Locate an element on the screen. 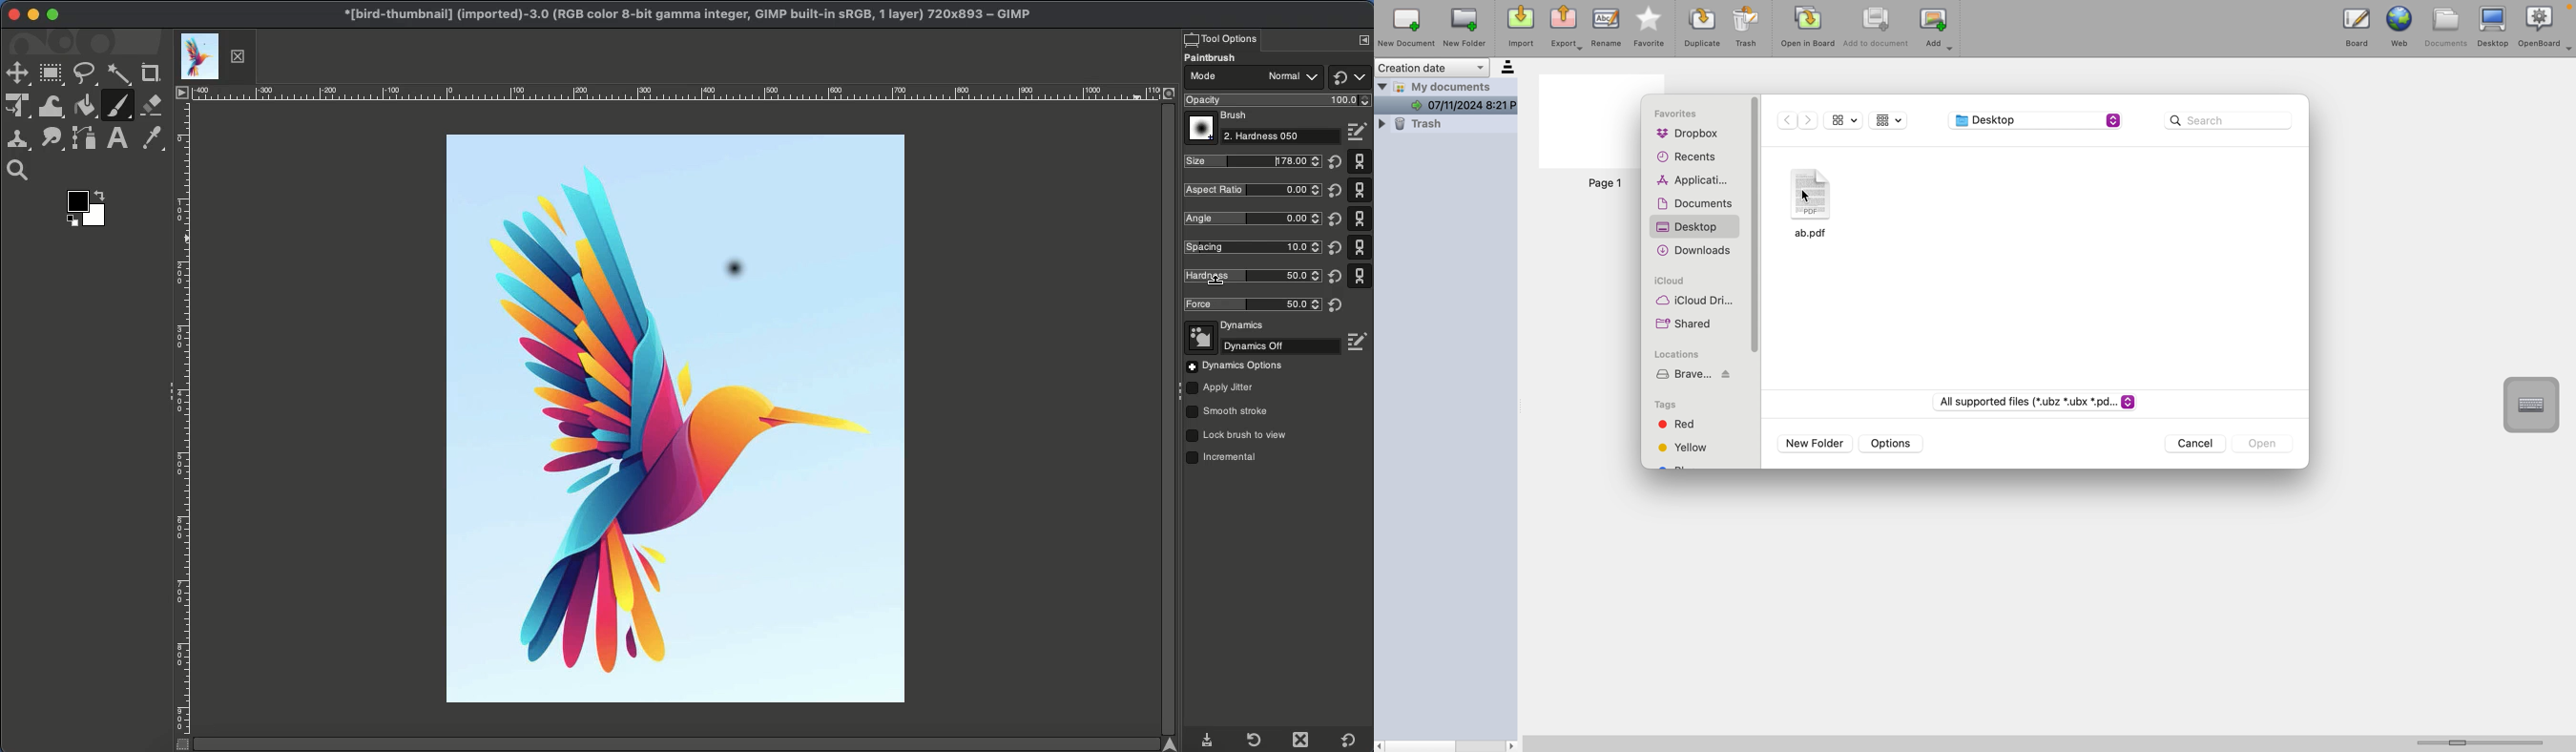 The height and width of the screenshot is (756, 2576). Angle is located at coordinates (1251, 218).